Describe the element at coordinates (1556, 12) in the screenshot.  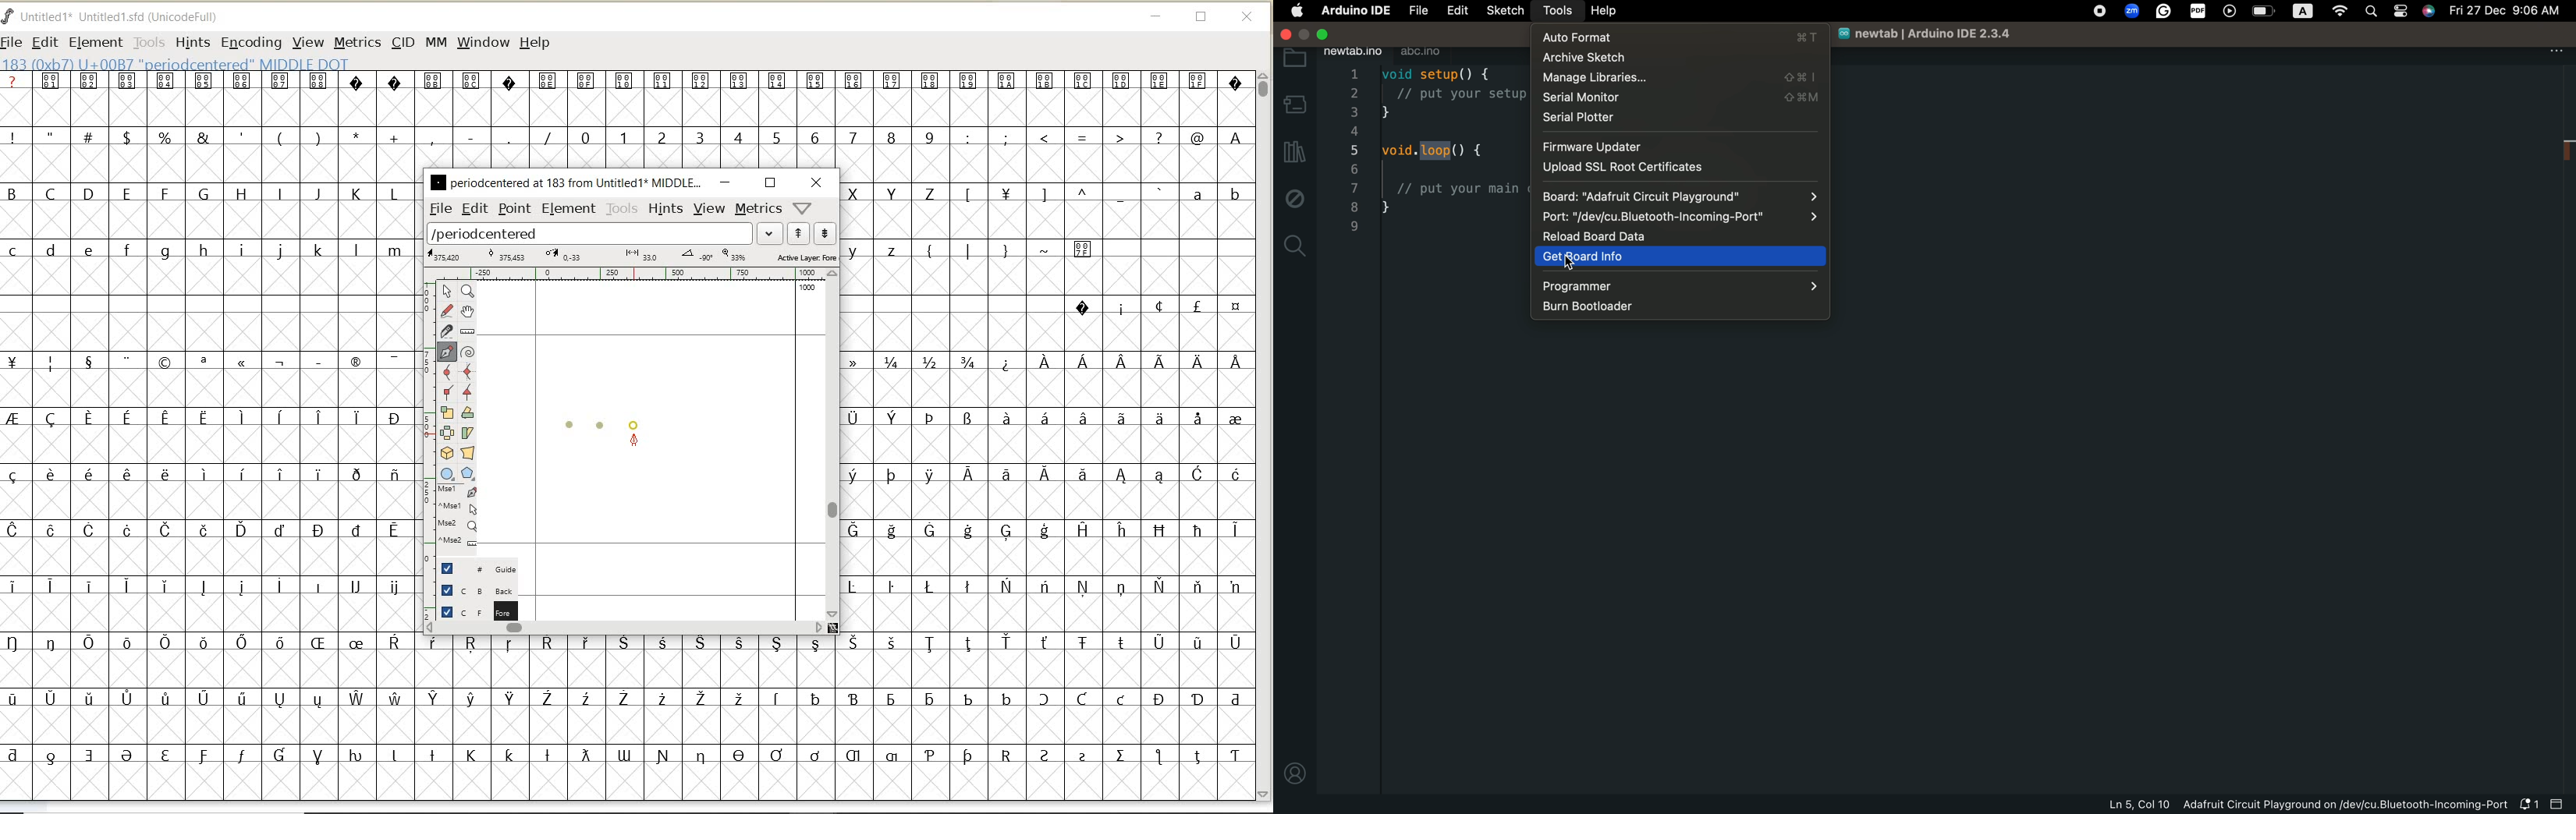
I see `tools` at that location.